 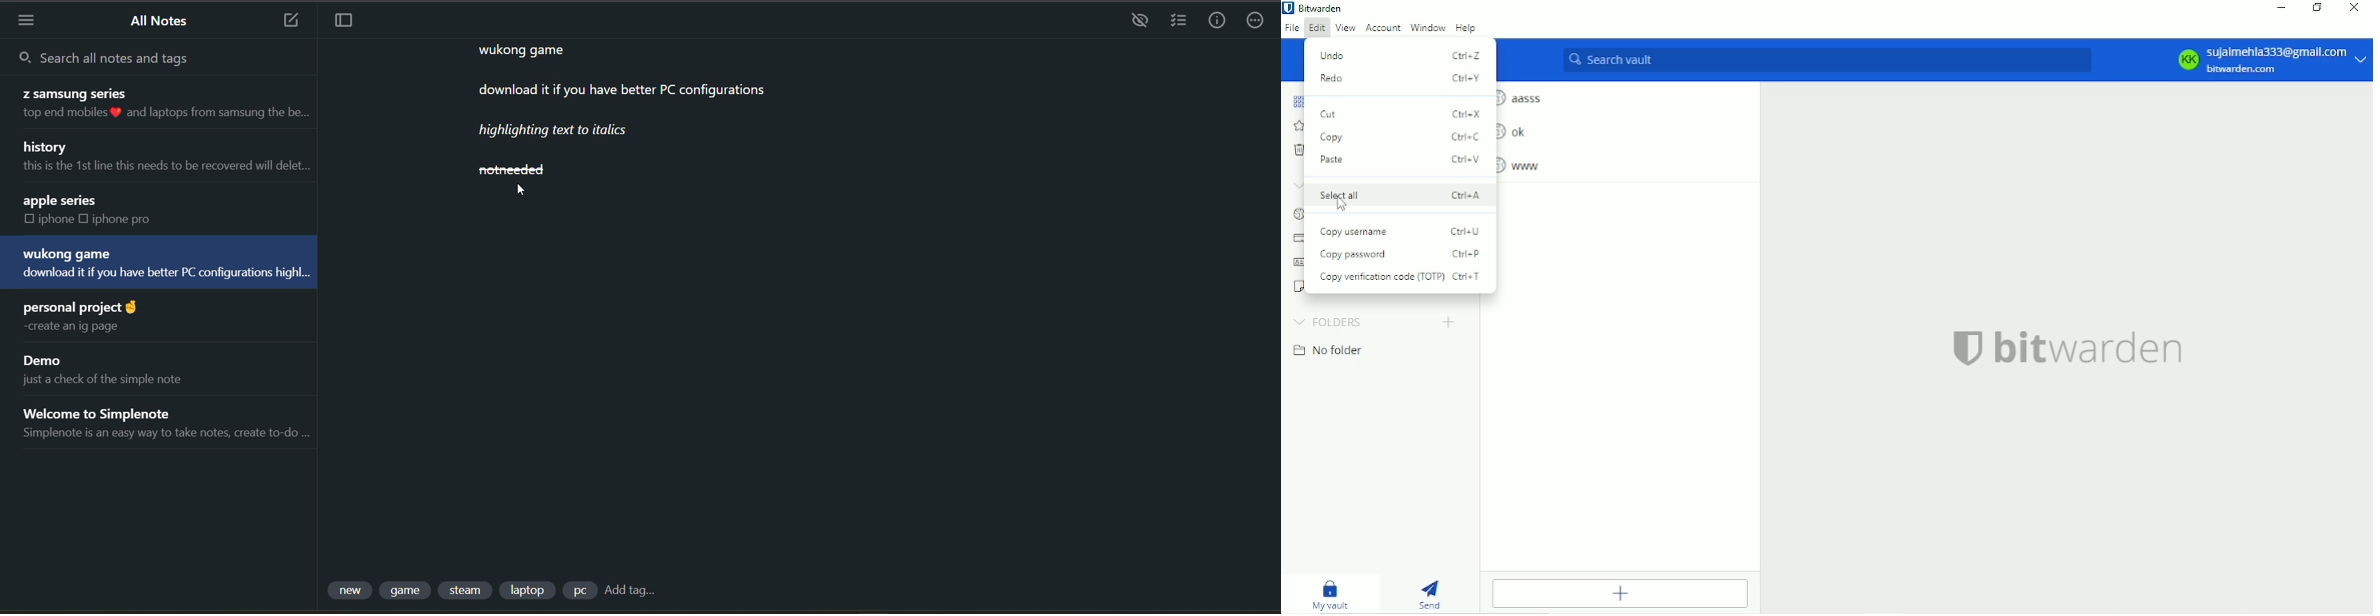 I want to click on tag 3, so click(x=467, y=591).